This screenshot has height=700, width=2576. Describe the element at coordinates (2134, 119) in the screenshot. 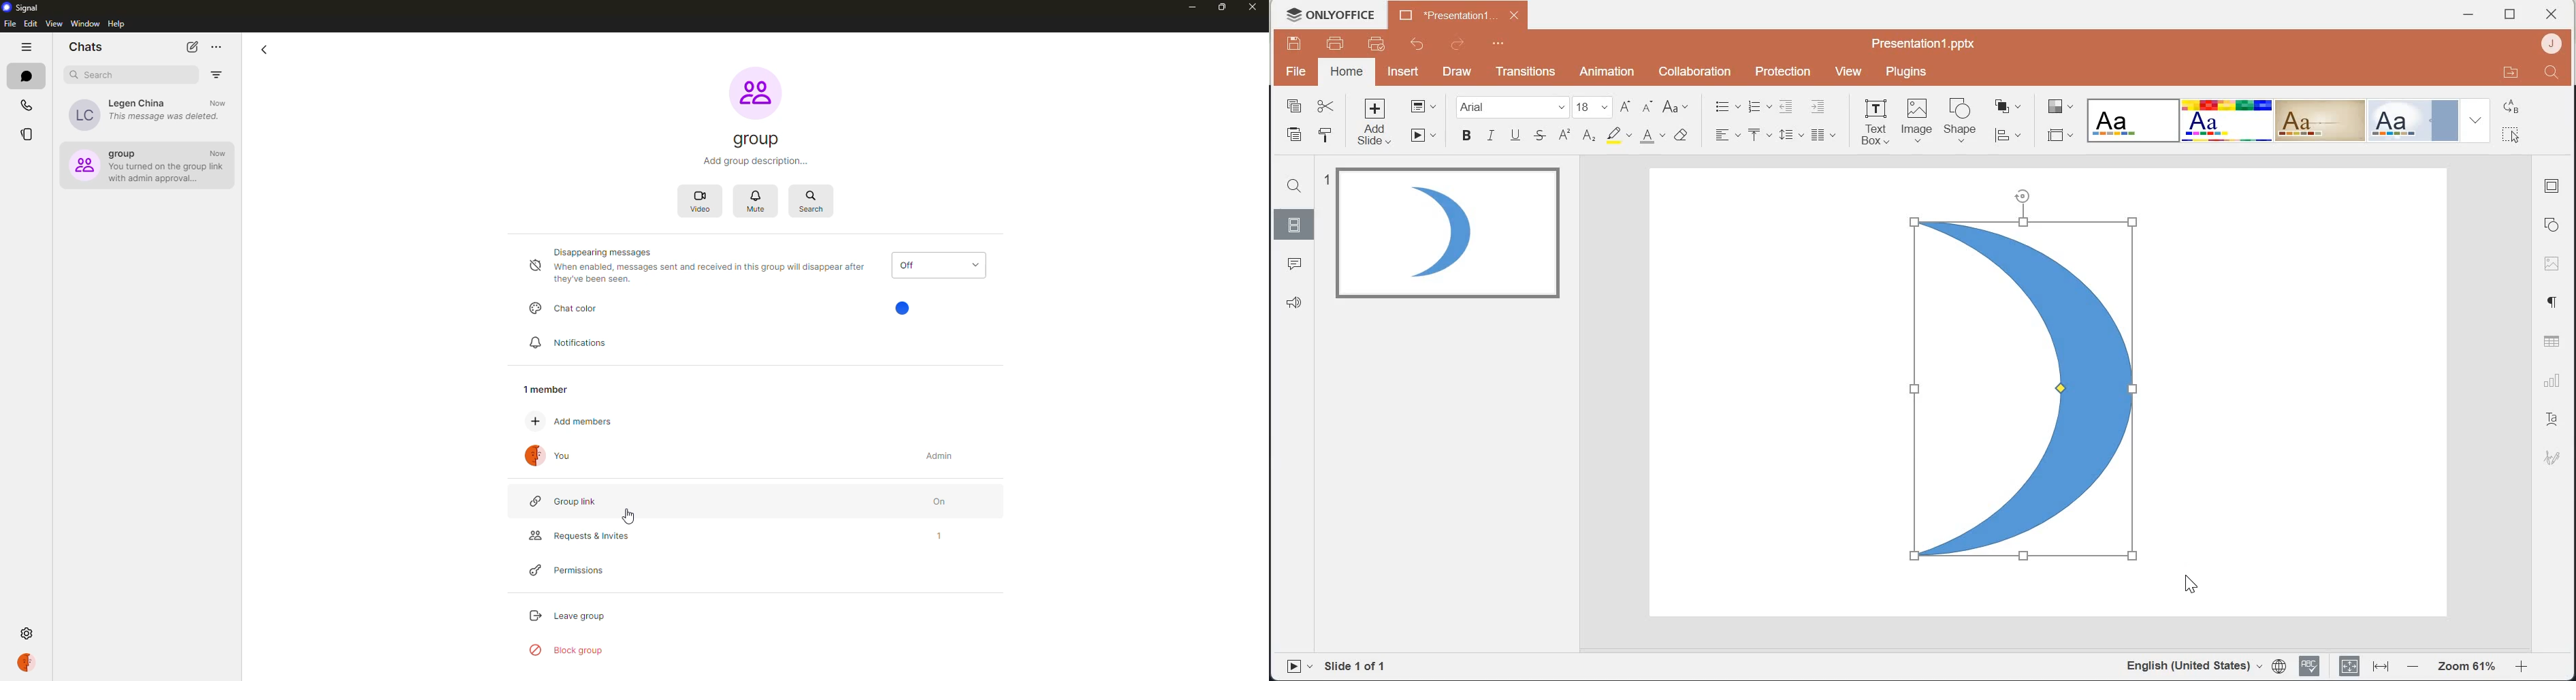

I see `Blank` at that location.